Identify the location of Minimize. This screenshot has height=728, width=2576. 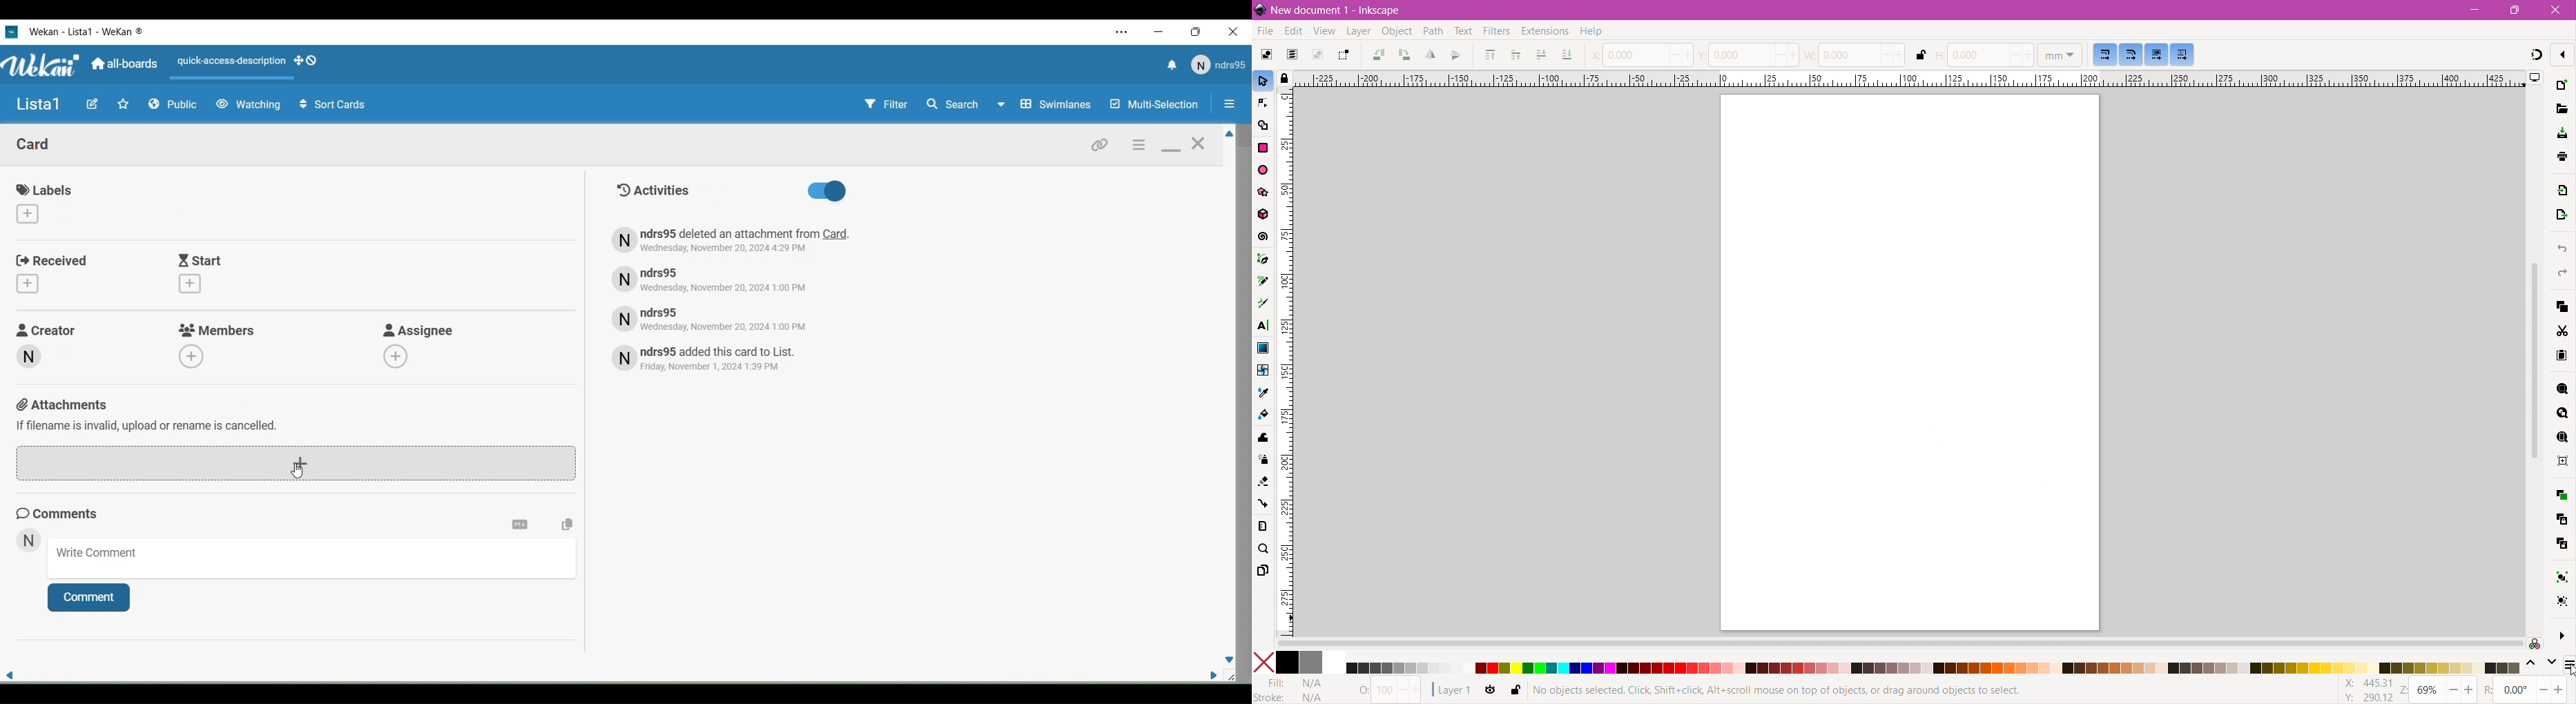
(1160, 32).